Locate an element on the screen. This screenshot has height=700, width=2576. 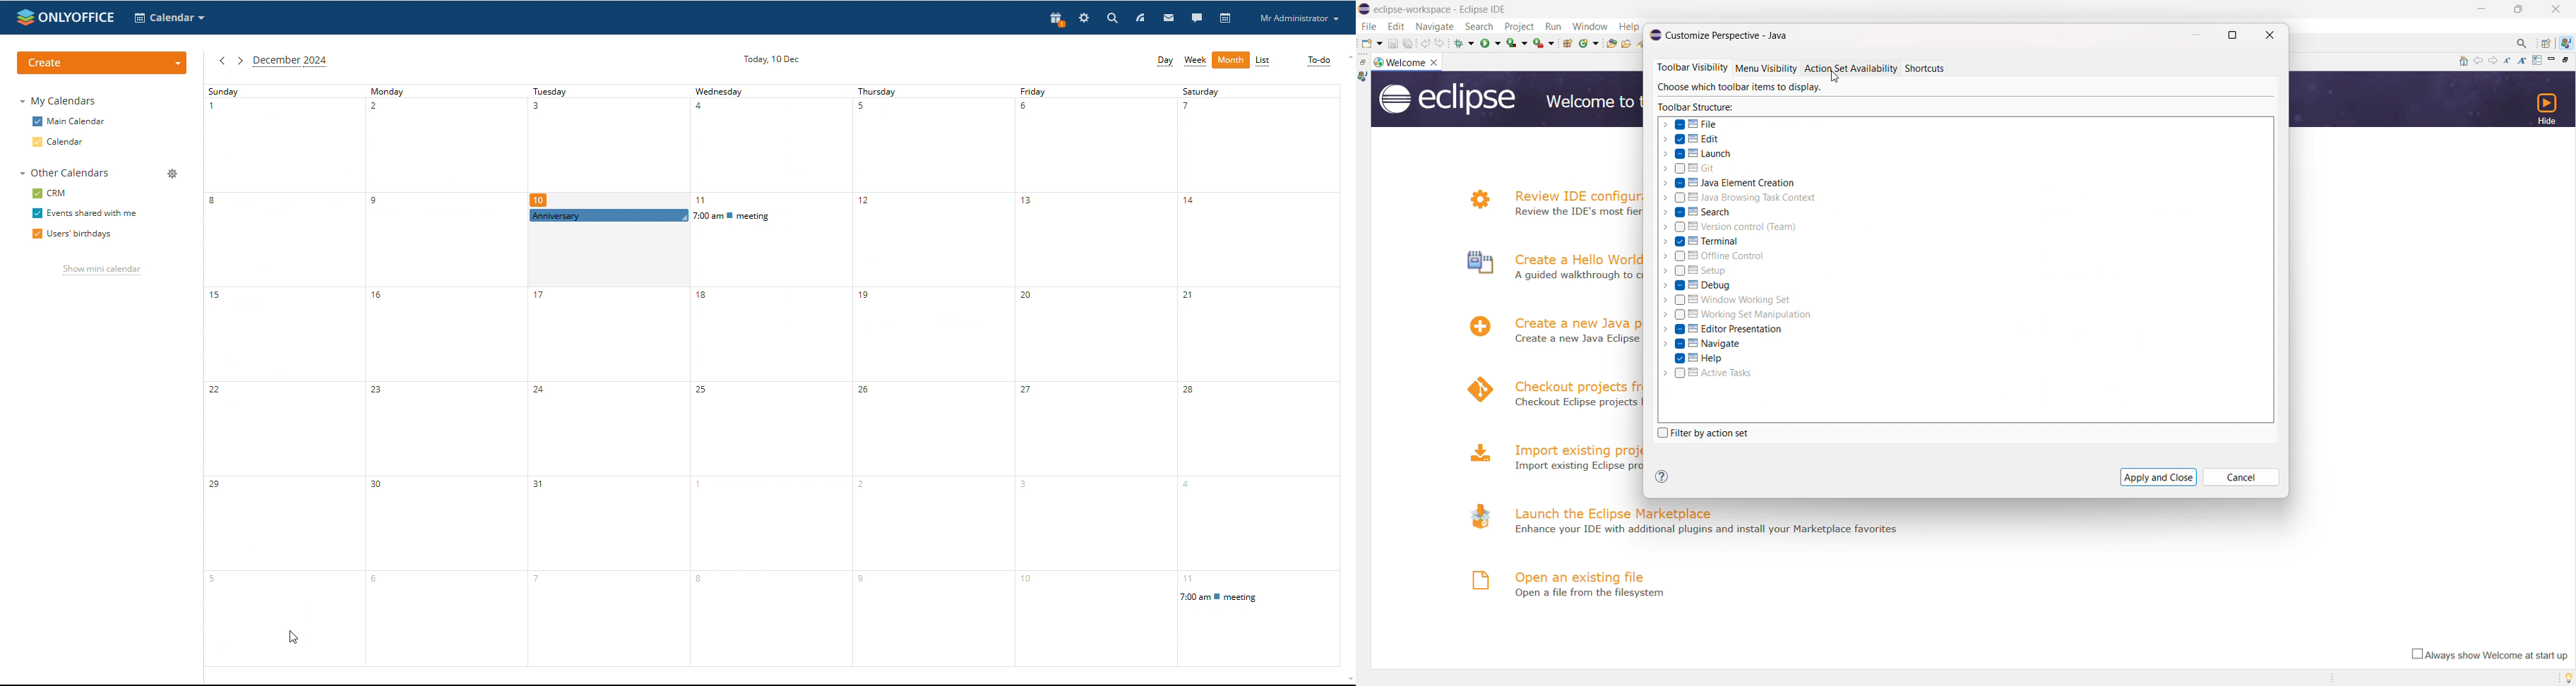
java is located at coordinates (2568, 43).